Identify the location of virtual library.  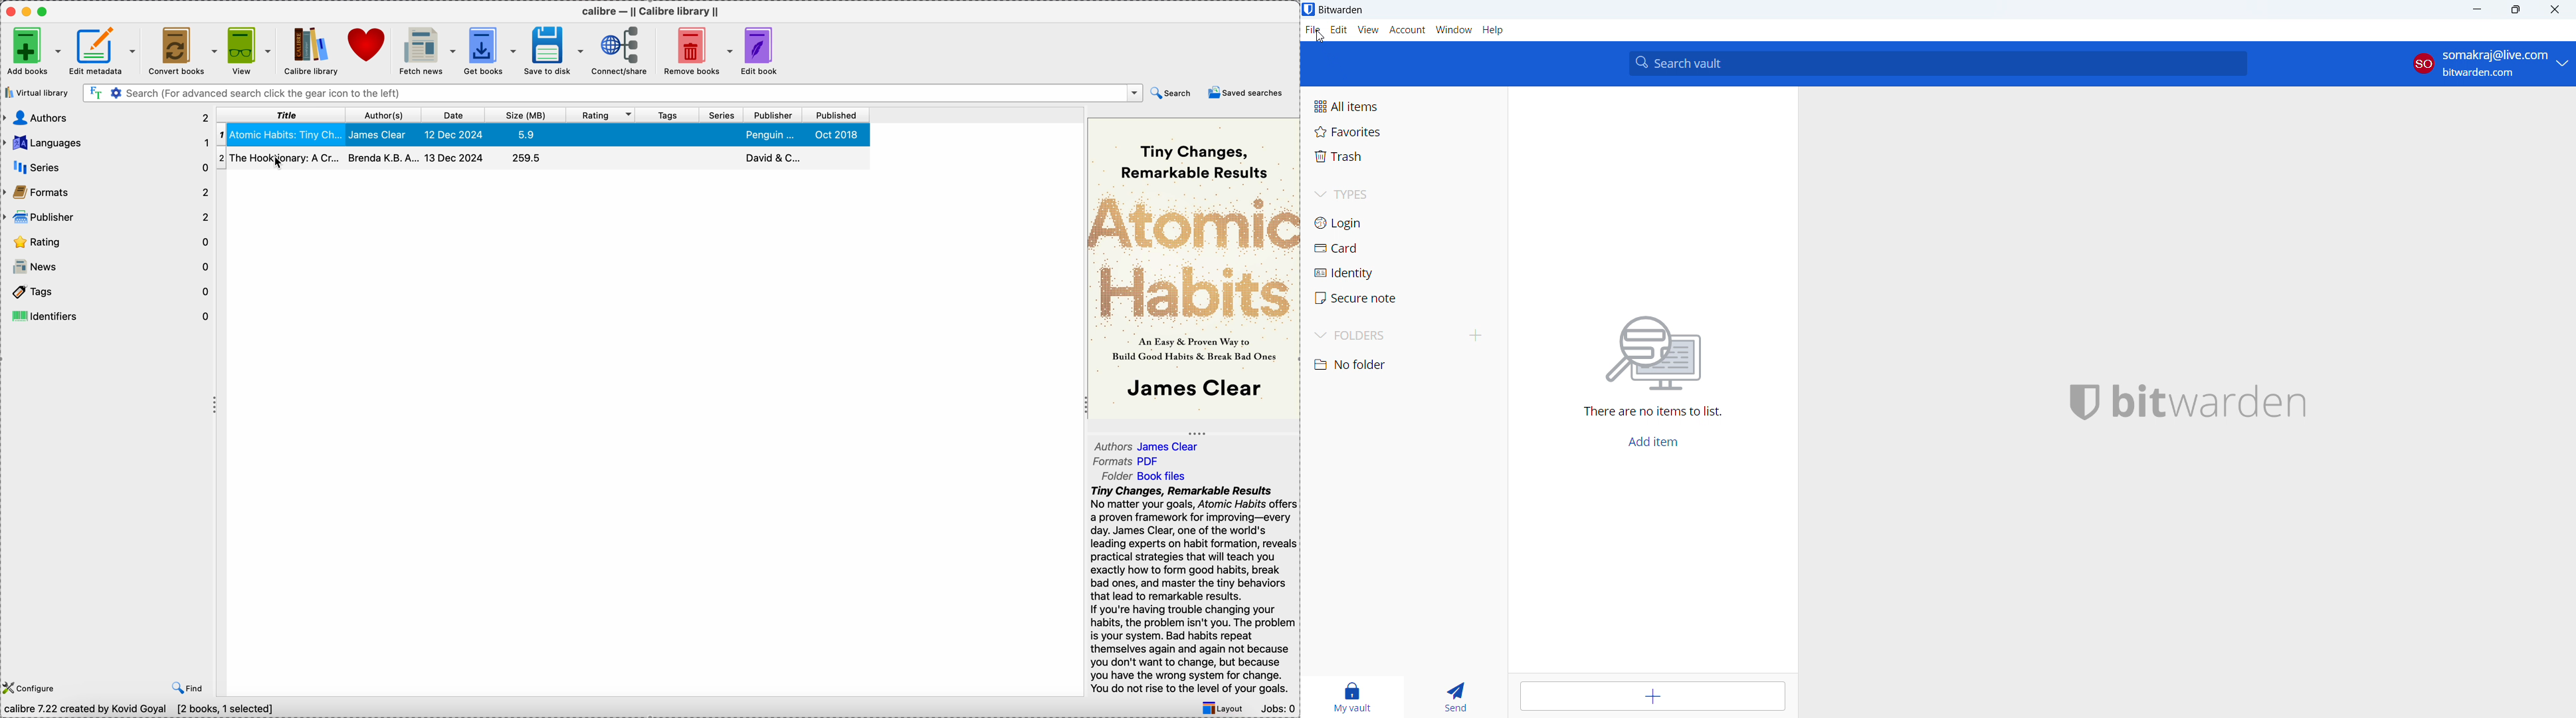
(38, 93).